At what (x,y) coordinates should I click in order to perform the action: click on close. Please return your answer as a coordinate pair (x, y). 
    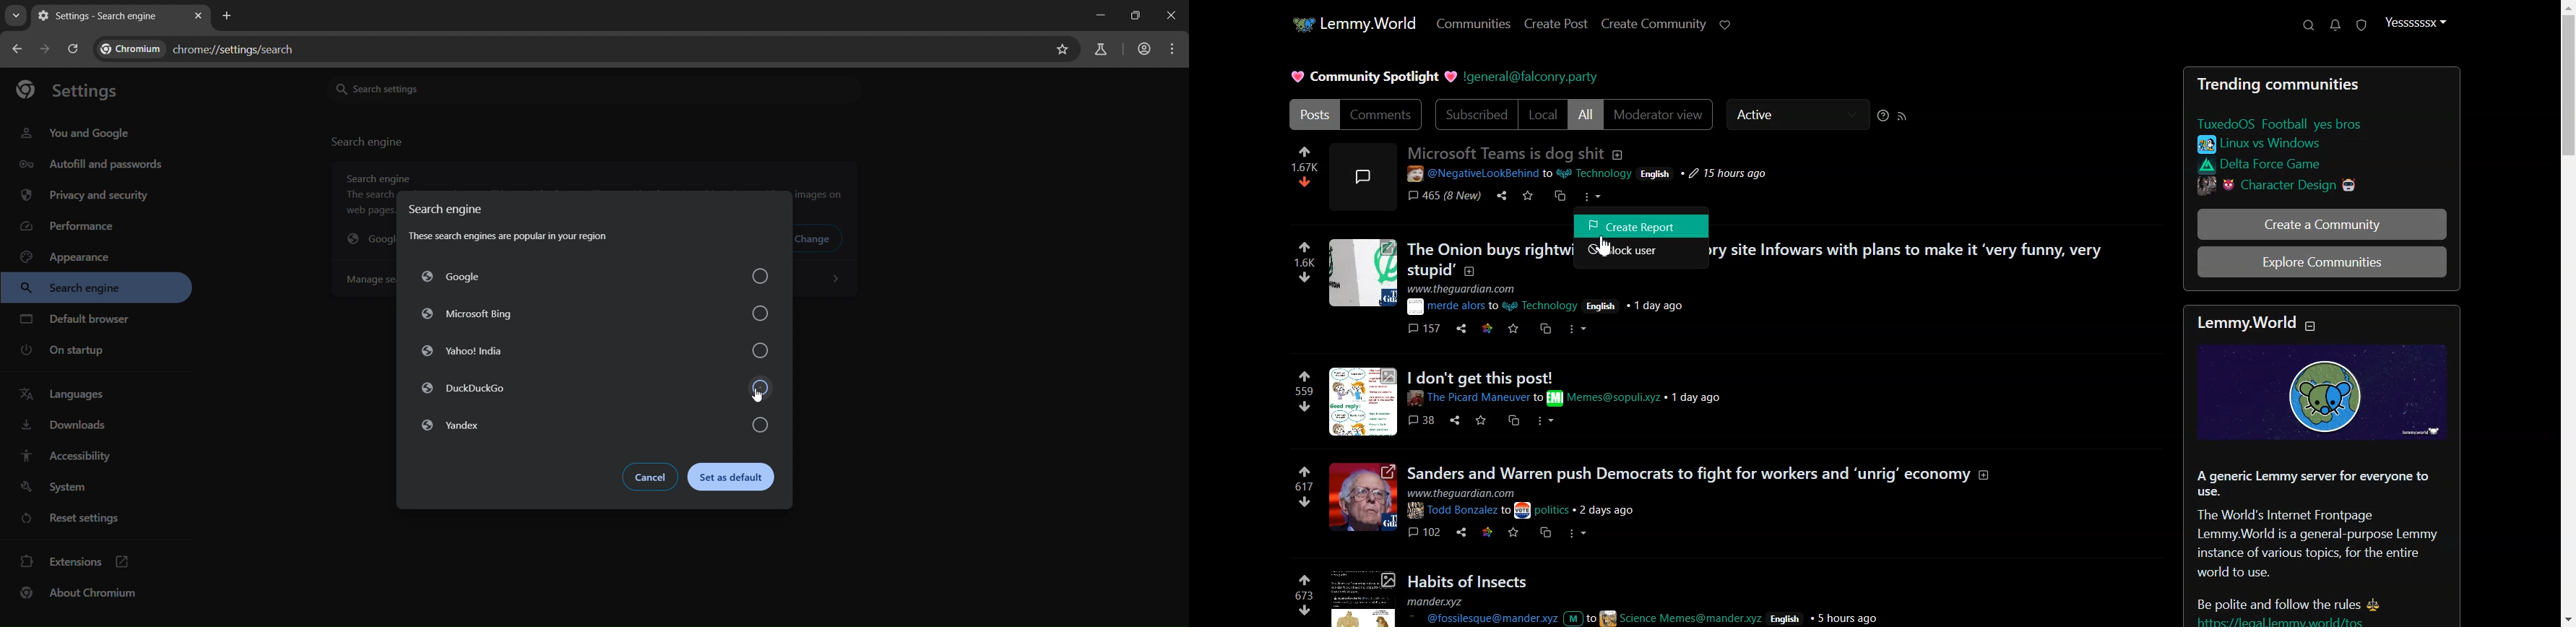
    Looking at the image, I should click on (1174, 15).